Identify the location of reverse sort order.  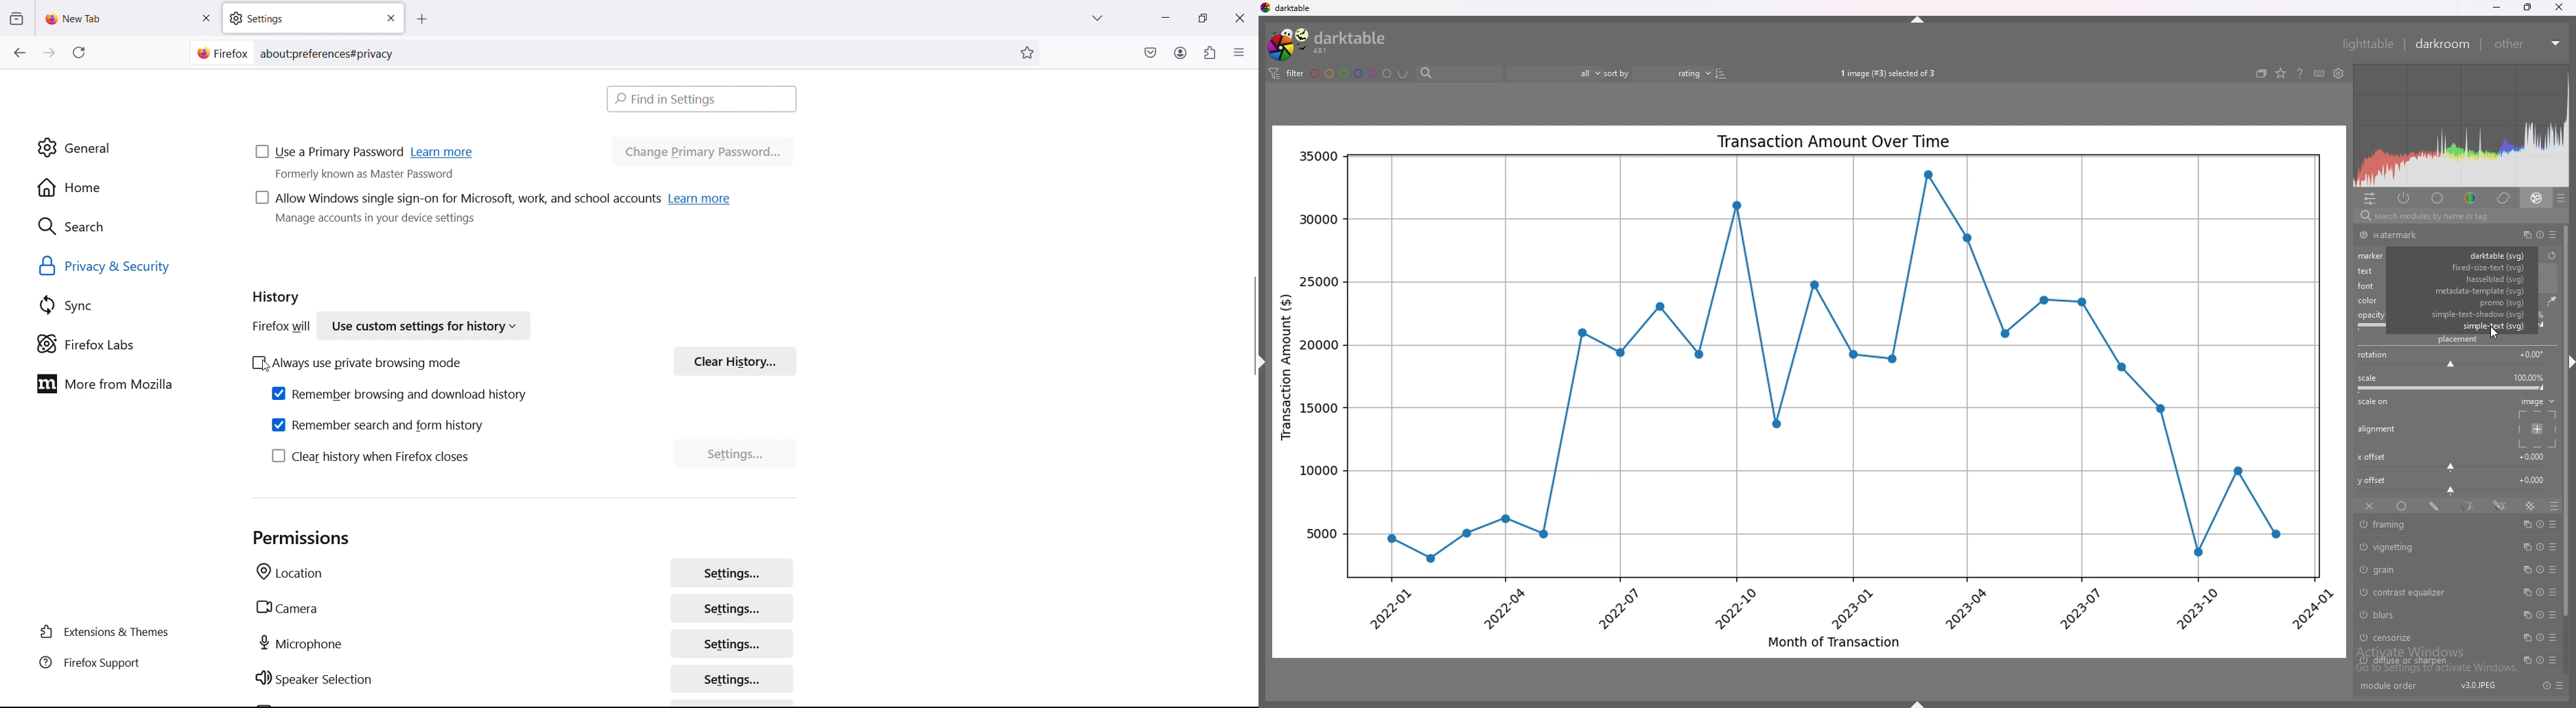
(1720, 72).